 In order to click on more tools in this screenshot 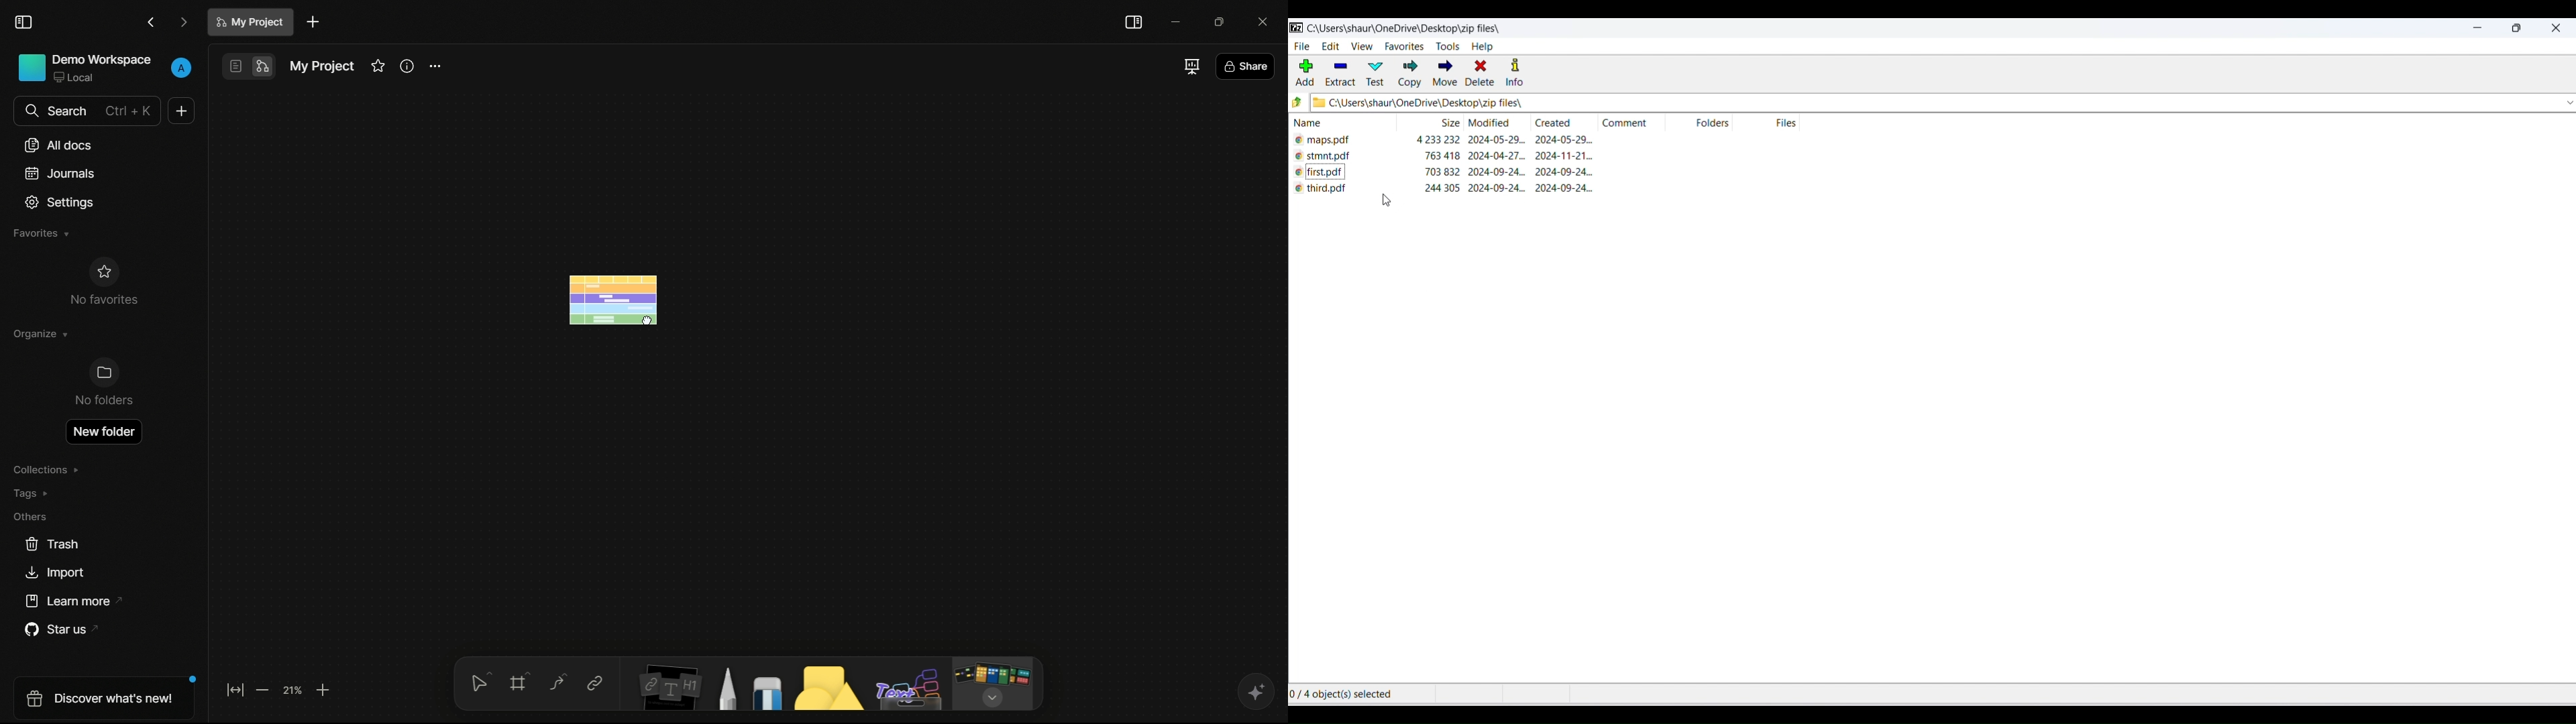, I will do `click(994, 683)`.